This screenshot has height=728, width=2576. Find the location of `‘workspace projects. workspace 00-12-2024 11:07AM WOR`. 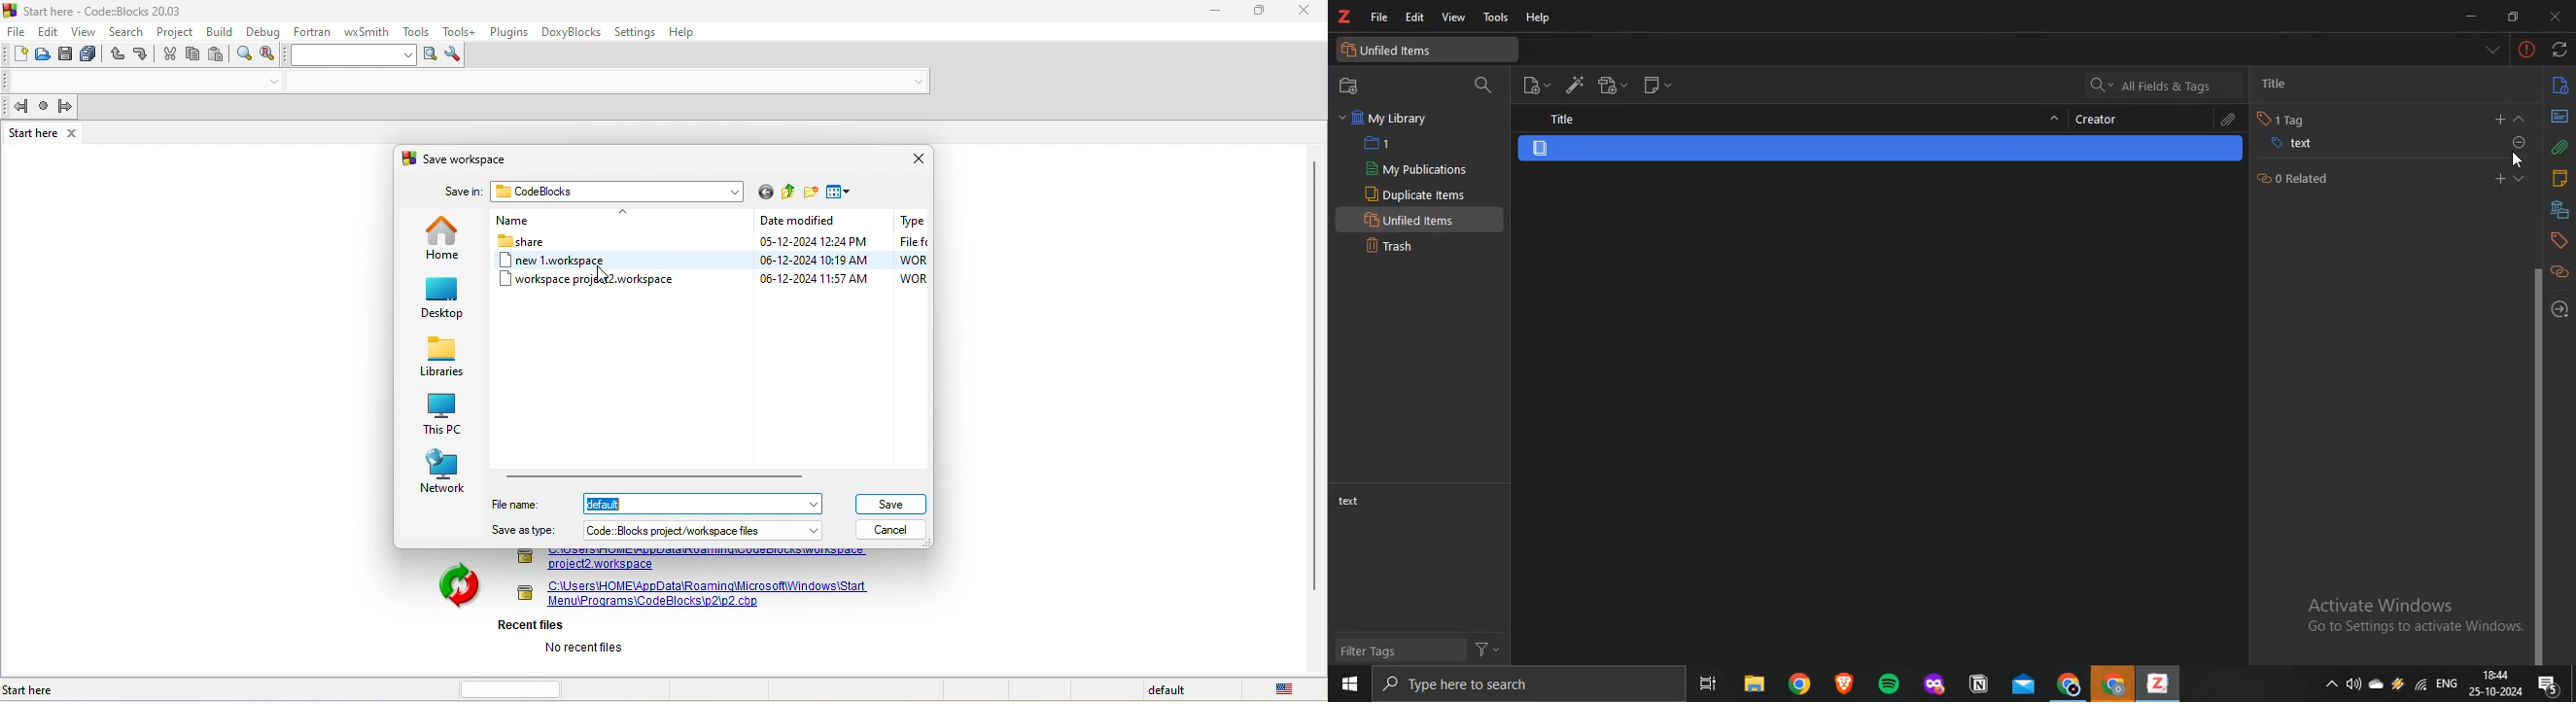

‘workspace projects. workspace 00-12-2024 11:07AM WOR is located at coordinates (713, 280).